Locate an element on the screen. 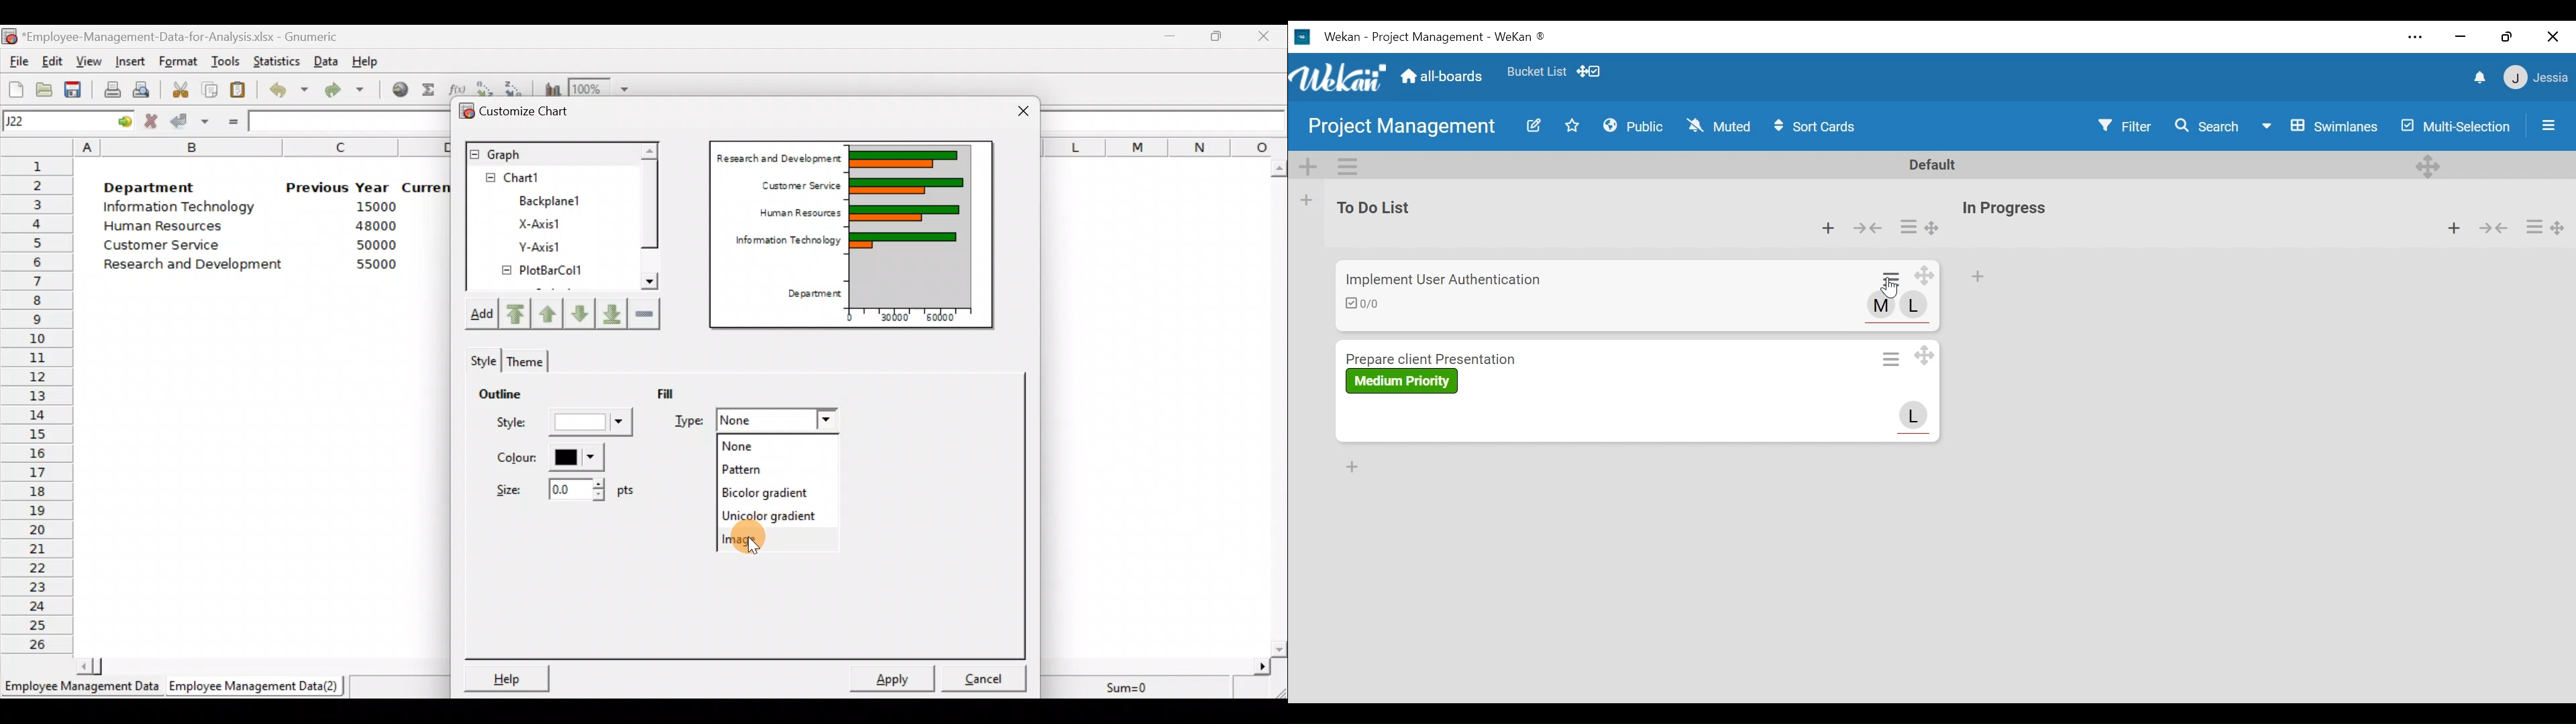 The image size is (2576, 728). Accept change is located at coordinates (189, 123).